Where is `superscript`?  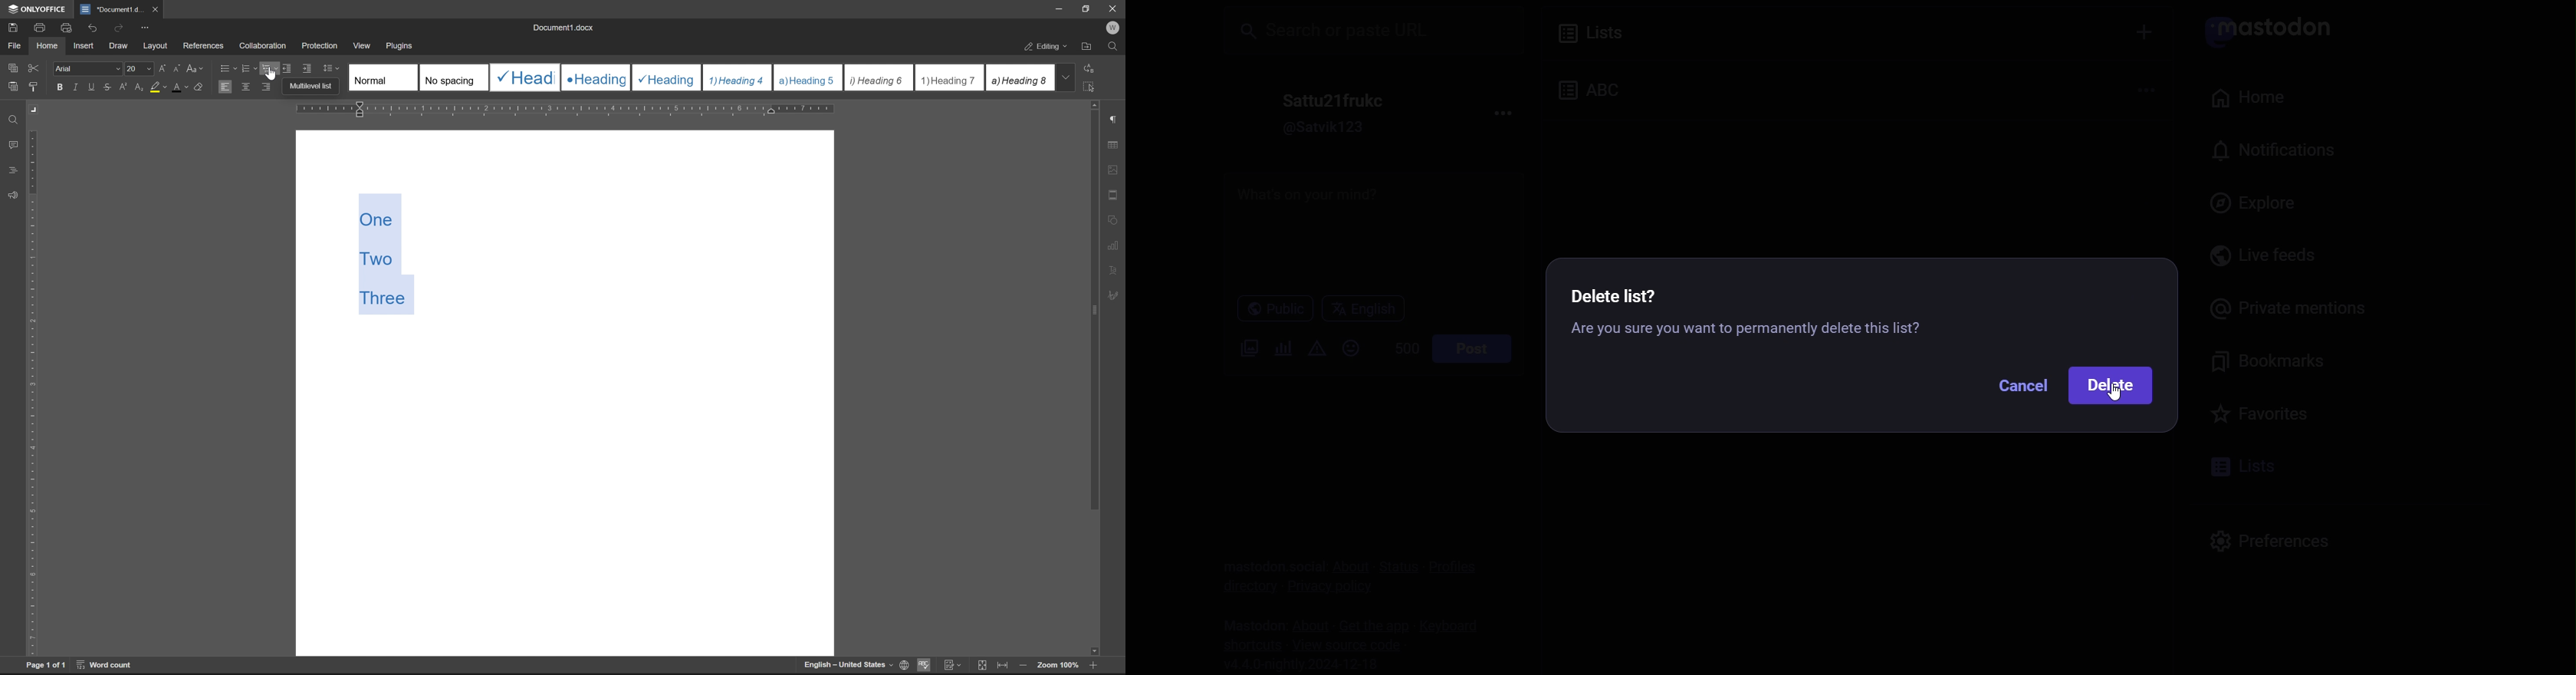 superscript is located at coordinates (124, 87).